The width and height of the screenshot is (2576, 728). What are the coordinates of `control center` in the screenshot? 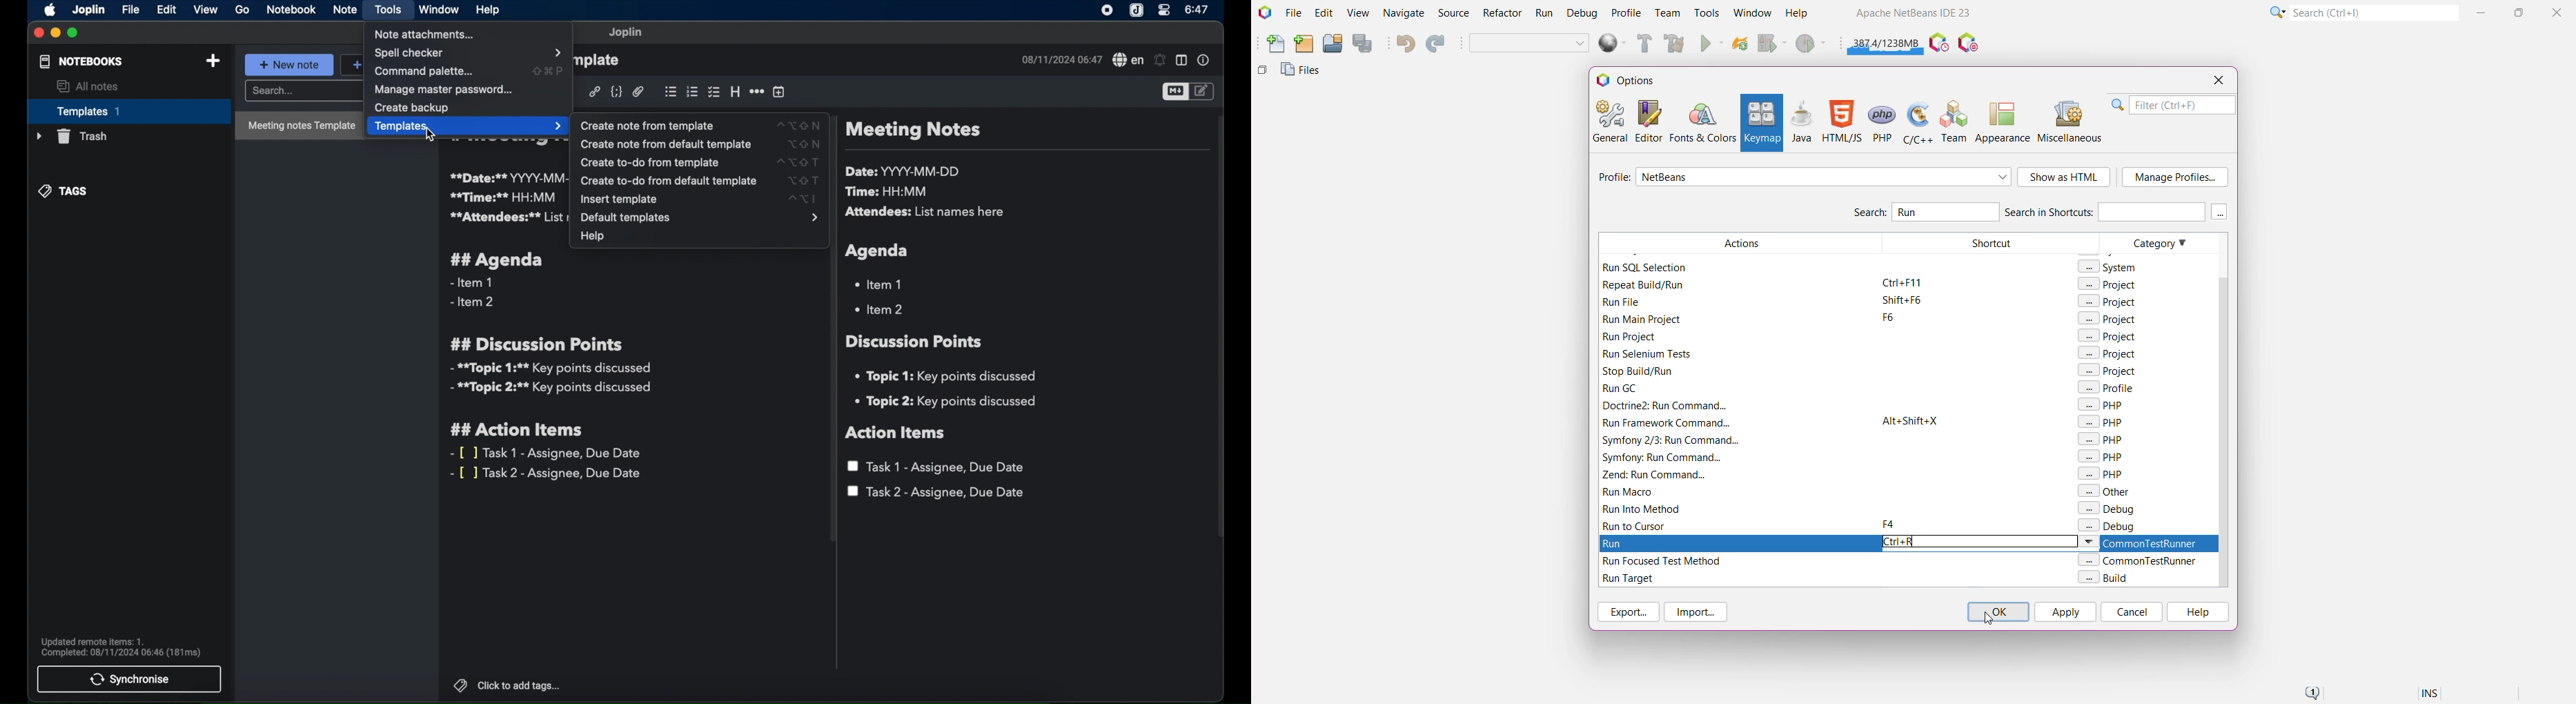 It's located at (1165, 11).